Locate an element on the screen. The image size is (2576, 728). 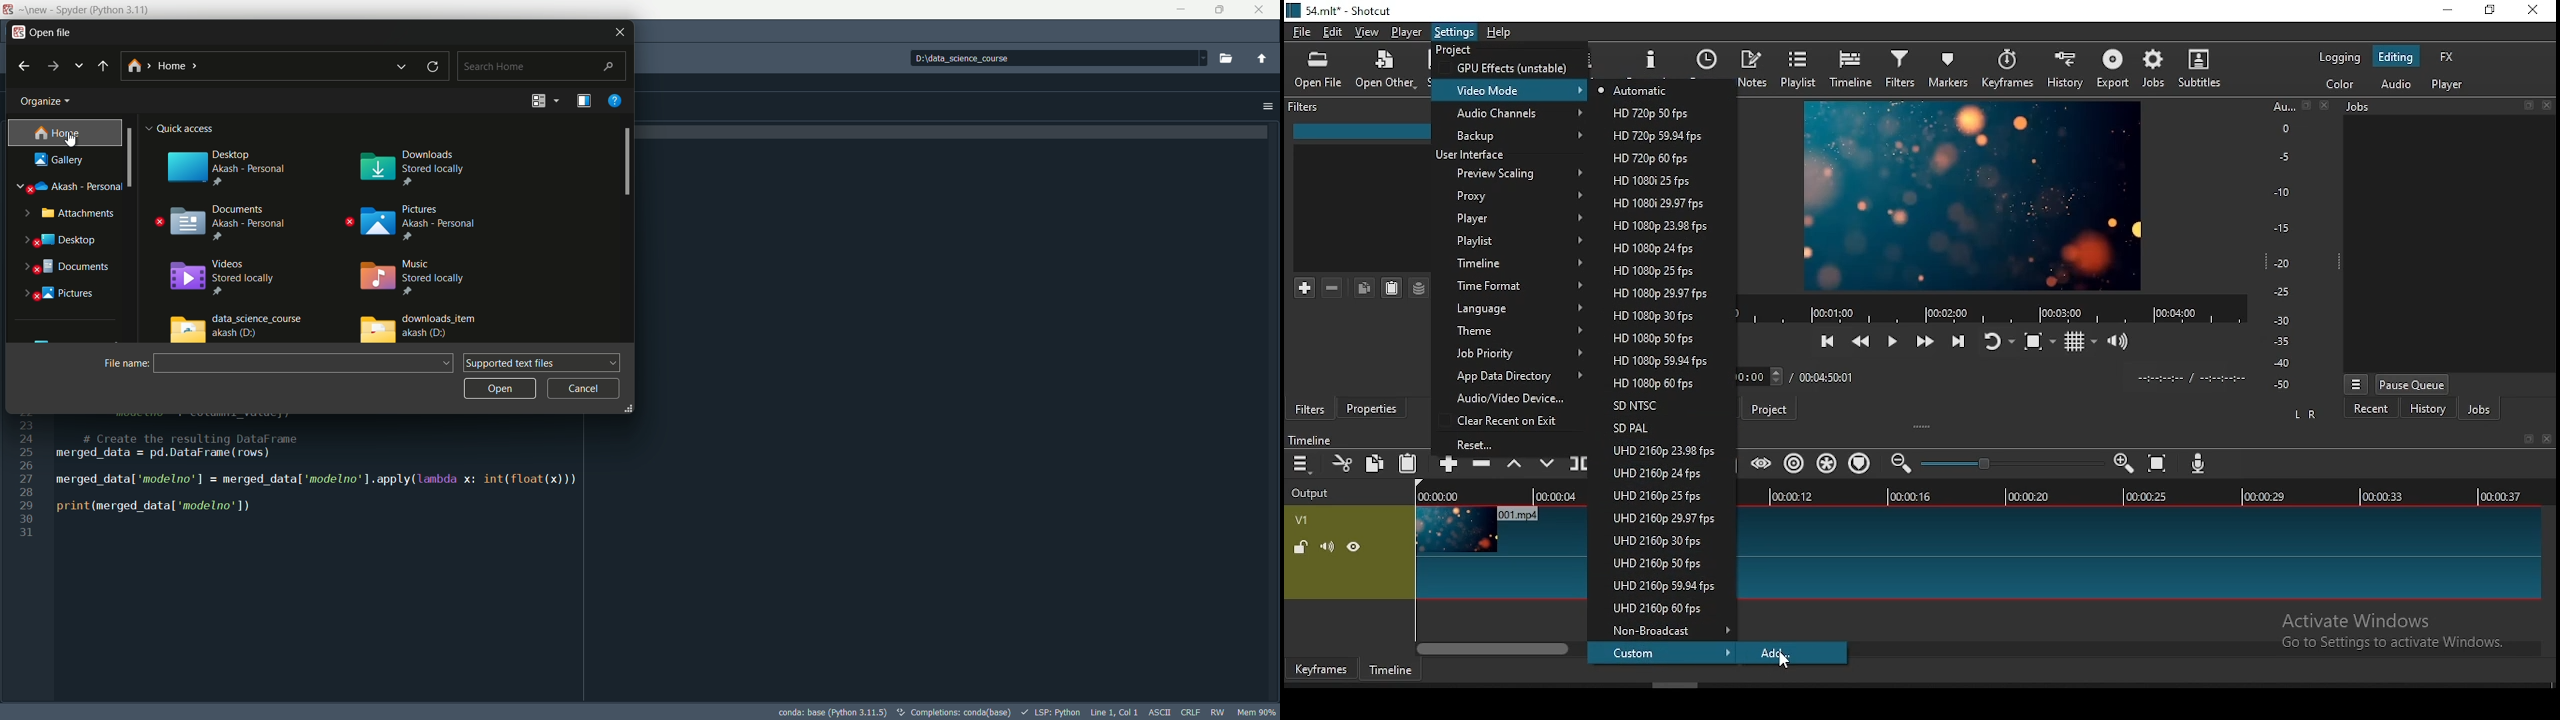
project is located at coordinates (1452, 50).